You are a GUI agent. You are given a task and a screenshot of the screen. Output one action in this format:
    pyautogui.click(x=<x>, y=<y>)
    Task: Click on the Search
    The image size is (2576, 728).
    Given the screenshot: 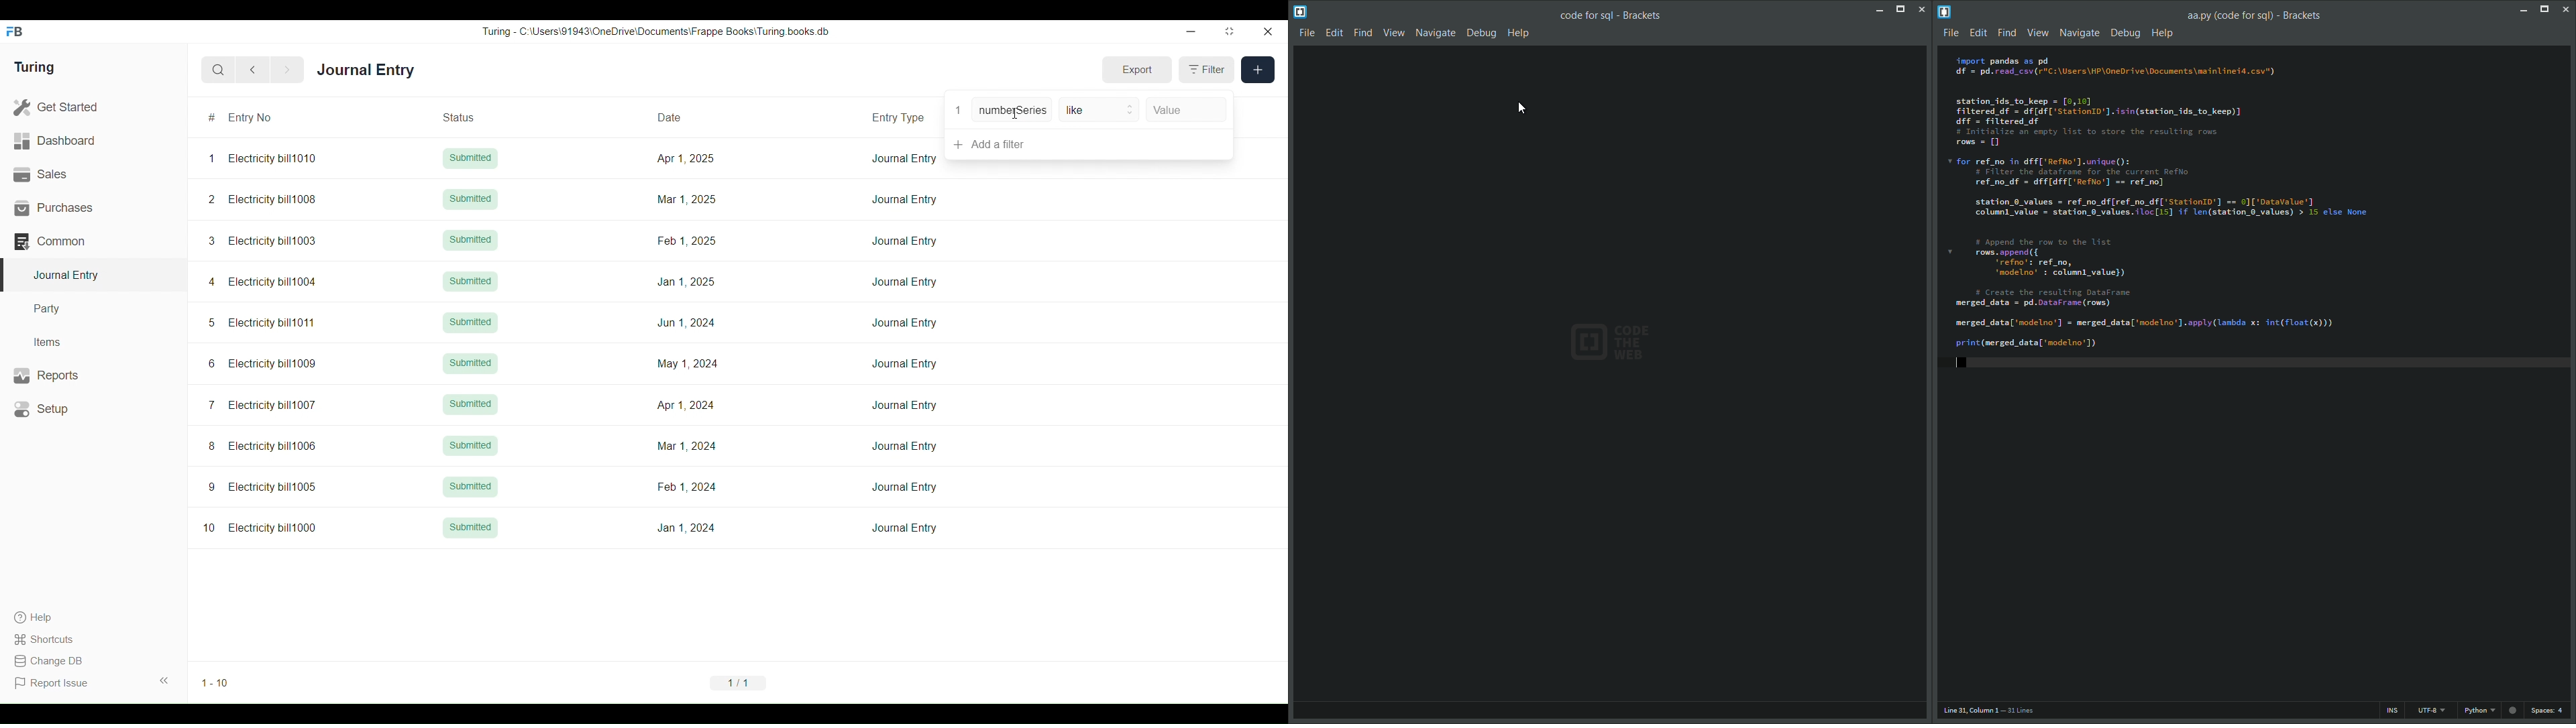 What is the action you would take?
    pyautogui.click(x=218, y=70)
    